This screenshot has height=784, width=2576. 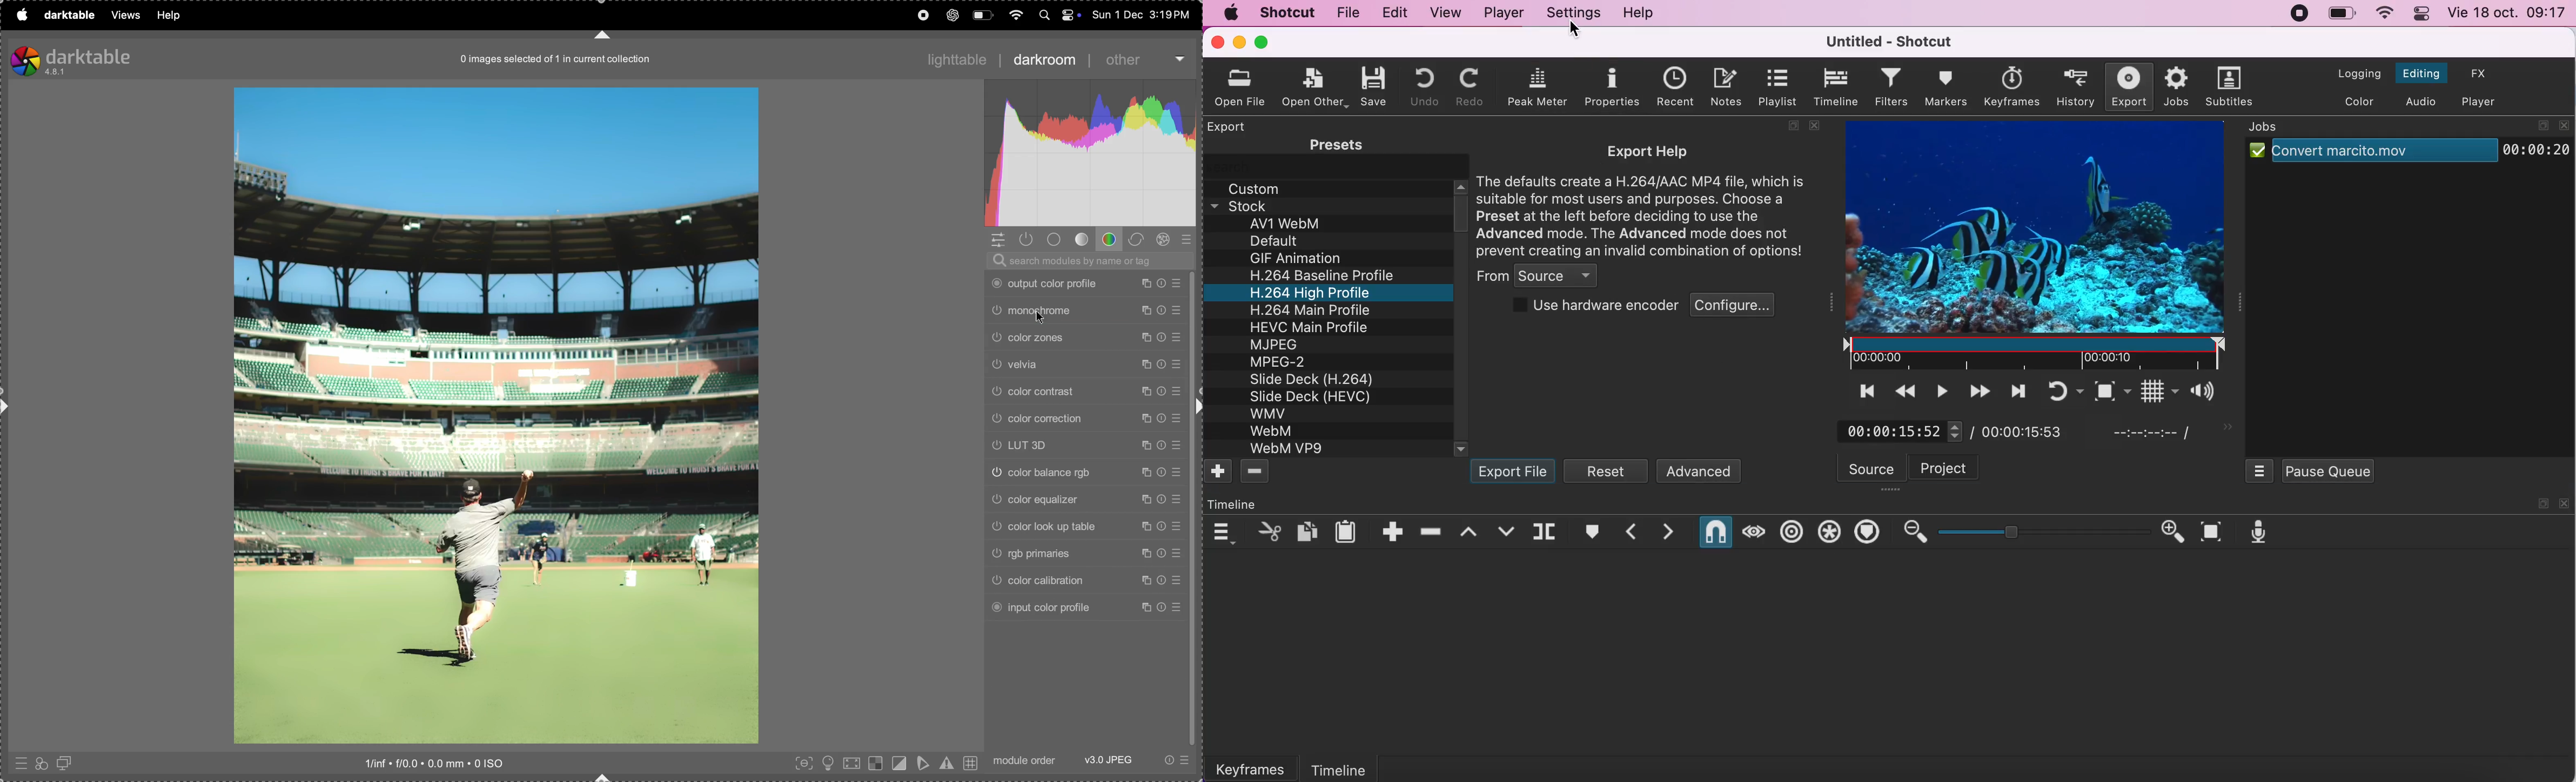 What do you see at coordinates (1913, 532) in the screenshot?
I see `zoom out` at bounding box center [1913, 532].